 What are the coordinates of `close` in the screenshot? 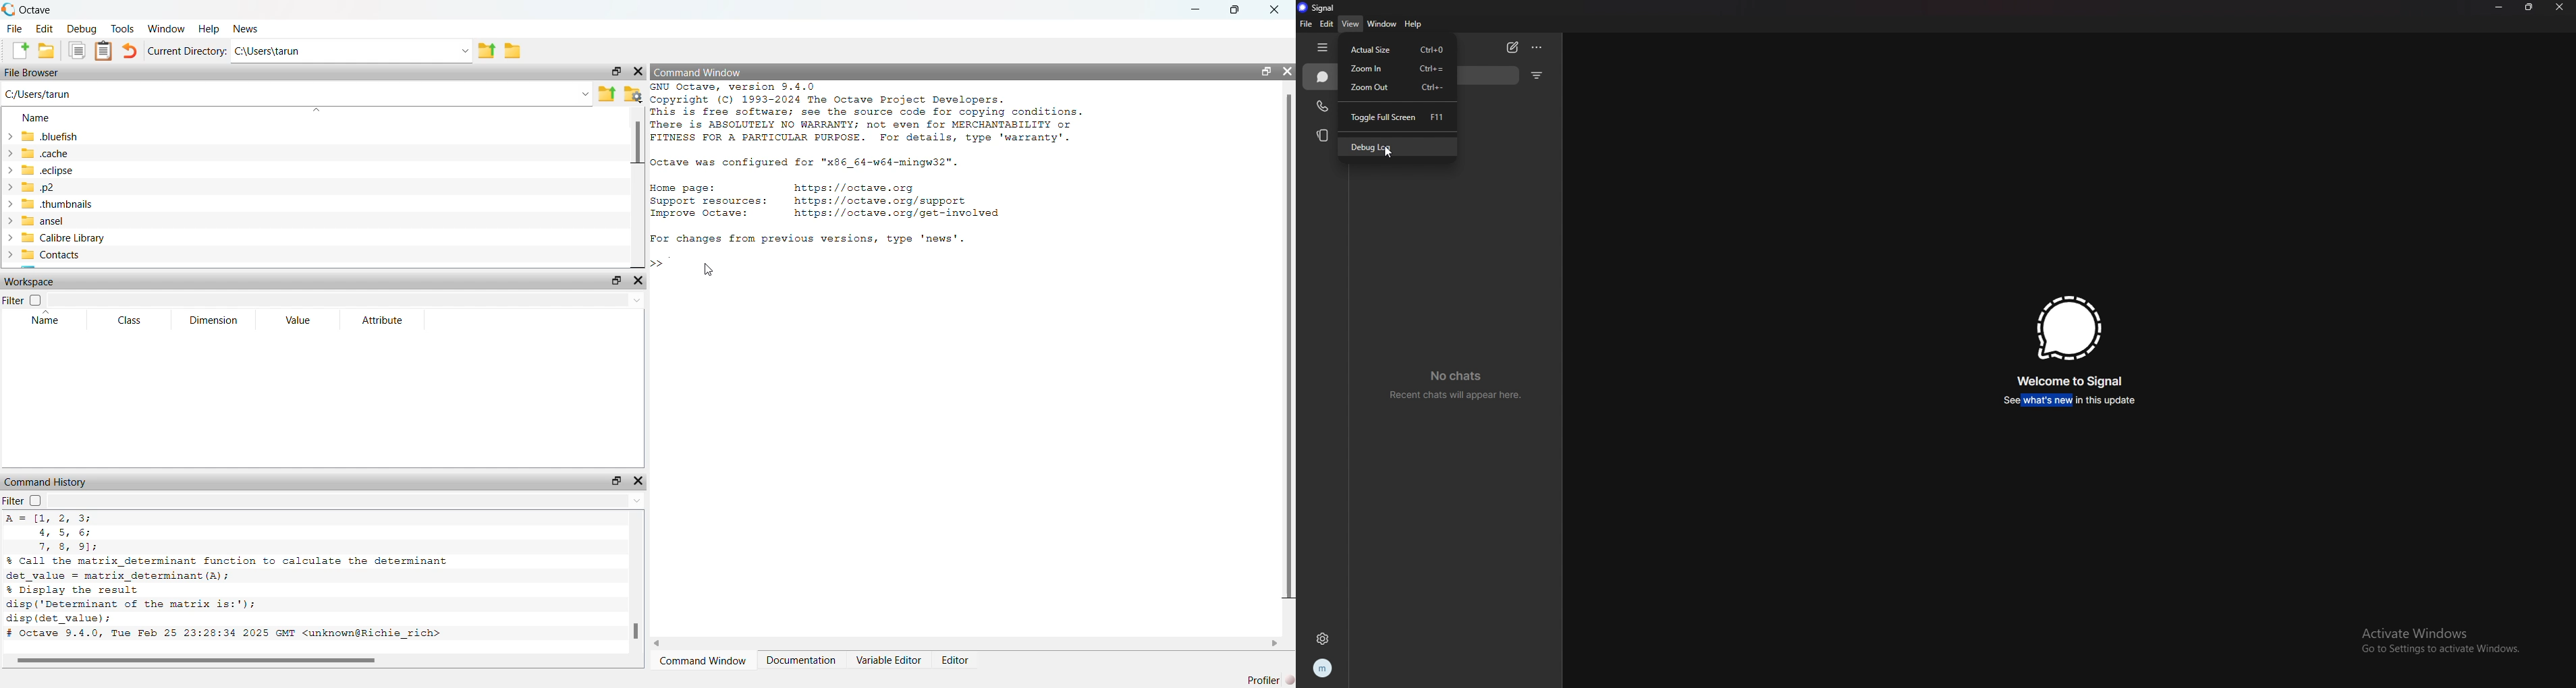 It's located at (639, 480).